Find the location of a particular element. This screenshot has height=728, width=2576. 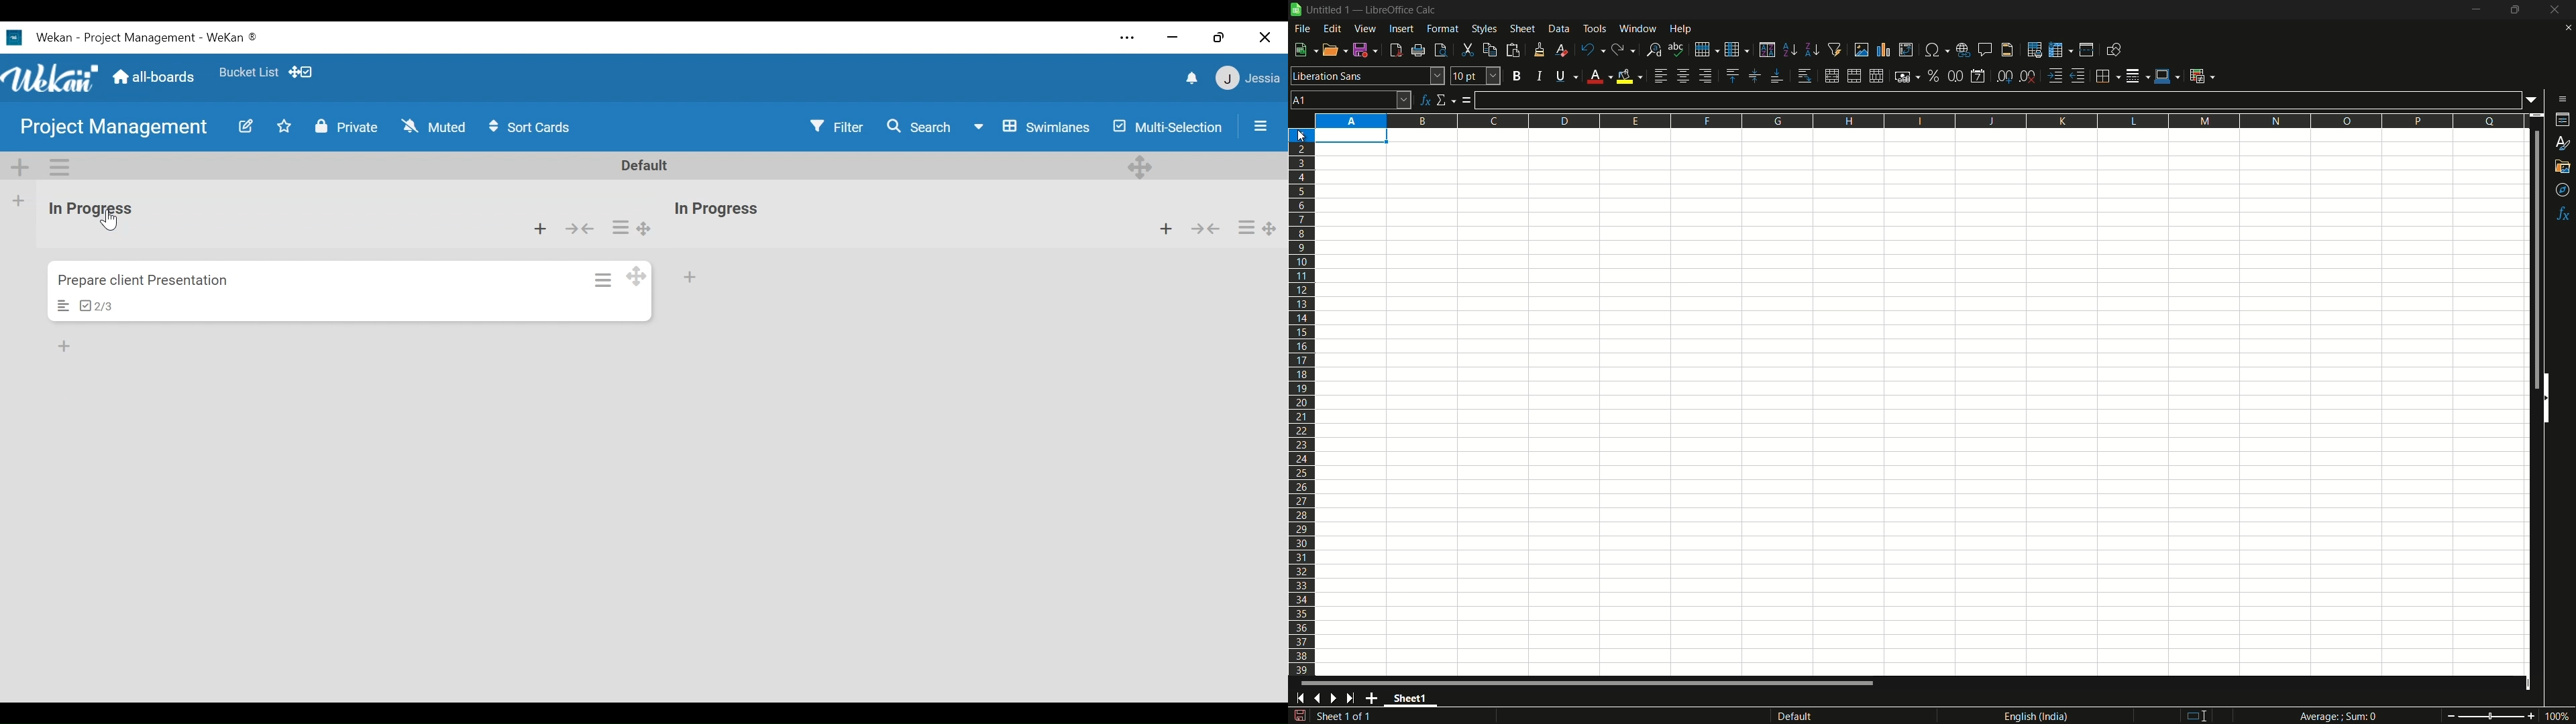

decrease indentation is located at coordinates (2079, 76).